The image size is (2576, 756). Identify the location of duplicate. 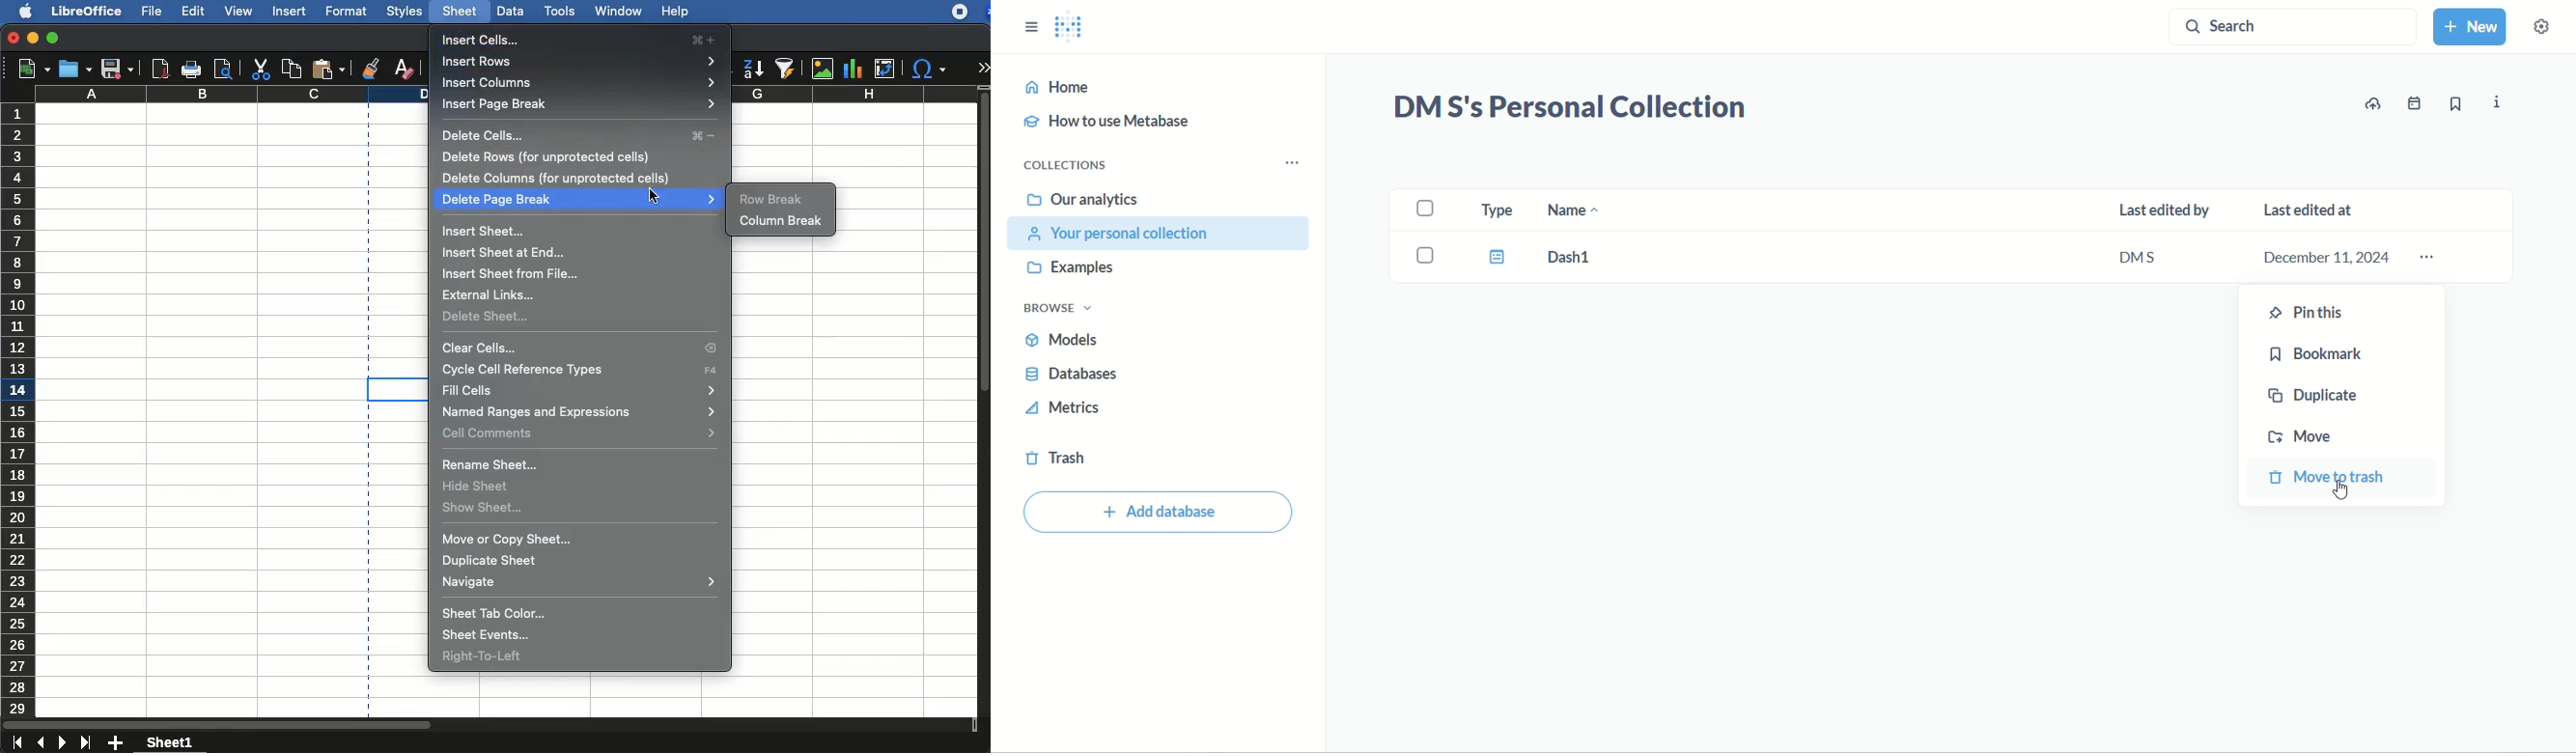
(2321, 399).